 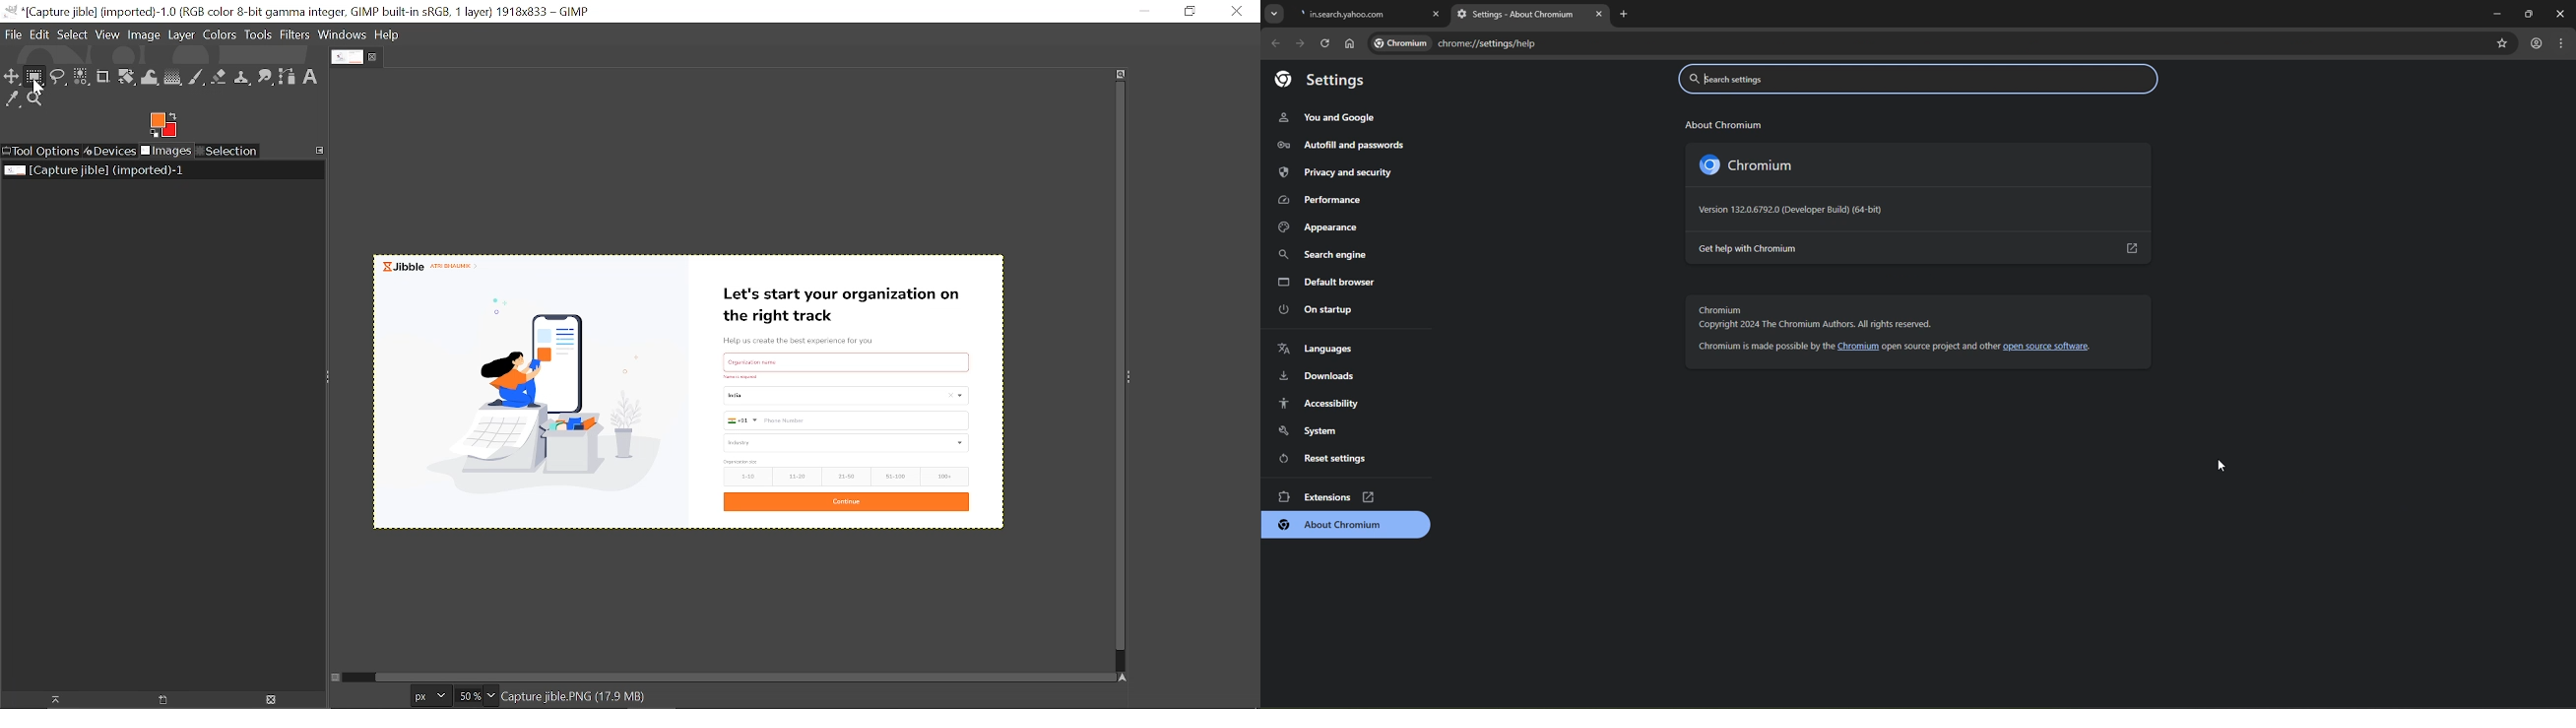 What do you see at coordinates (1768, 166) in the screenshot?
I see `chromium` at bounding box center [1768, 166].